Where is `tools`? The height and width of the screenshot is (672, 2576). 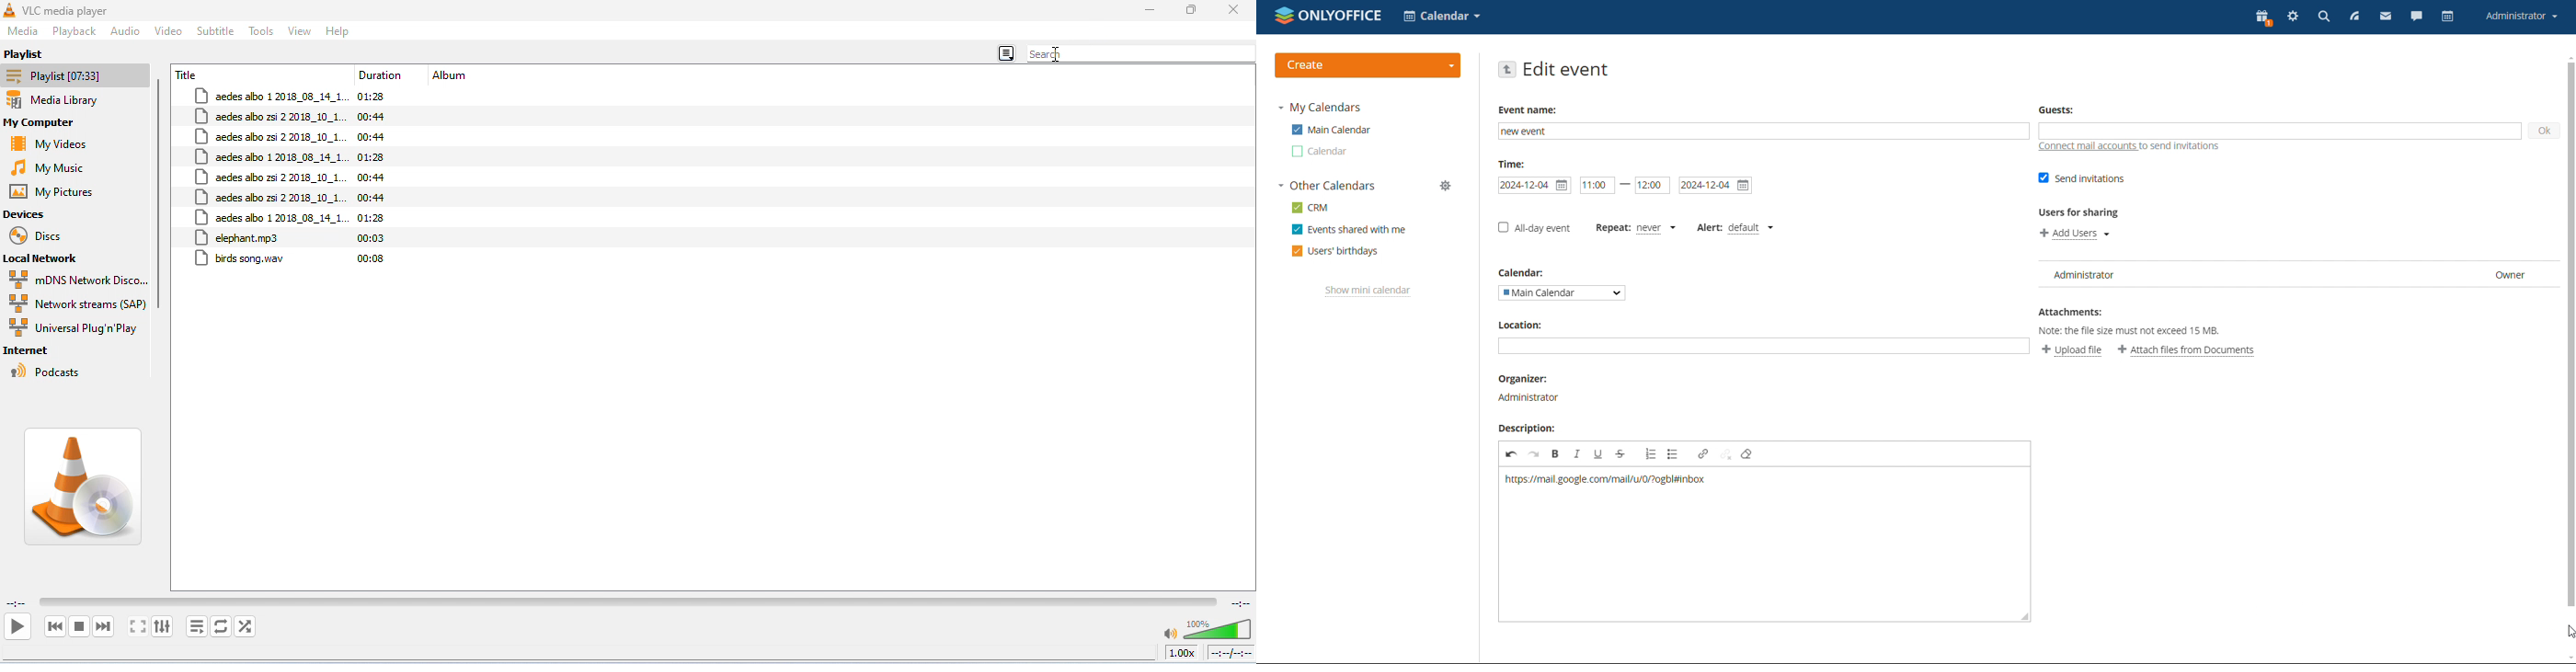
tools is located at coordinates (262, 31).